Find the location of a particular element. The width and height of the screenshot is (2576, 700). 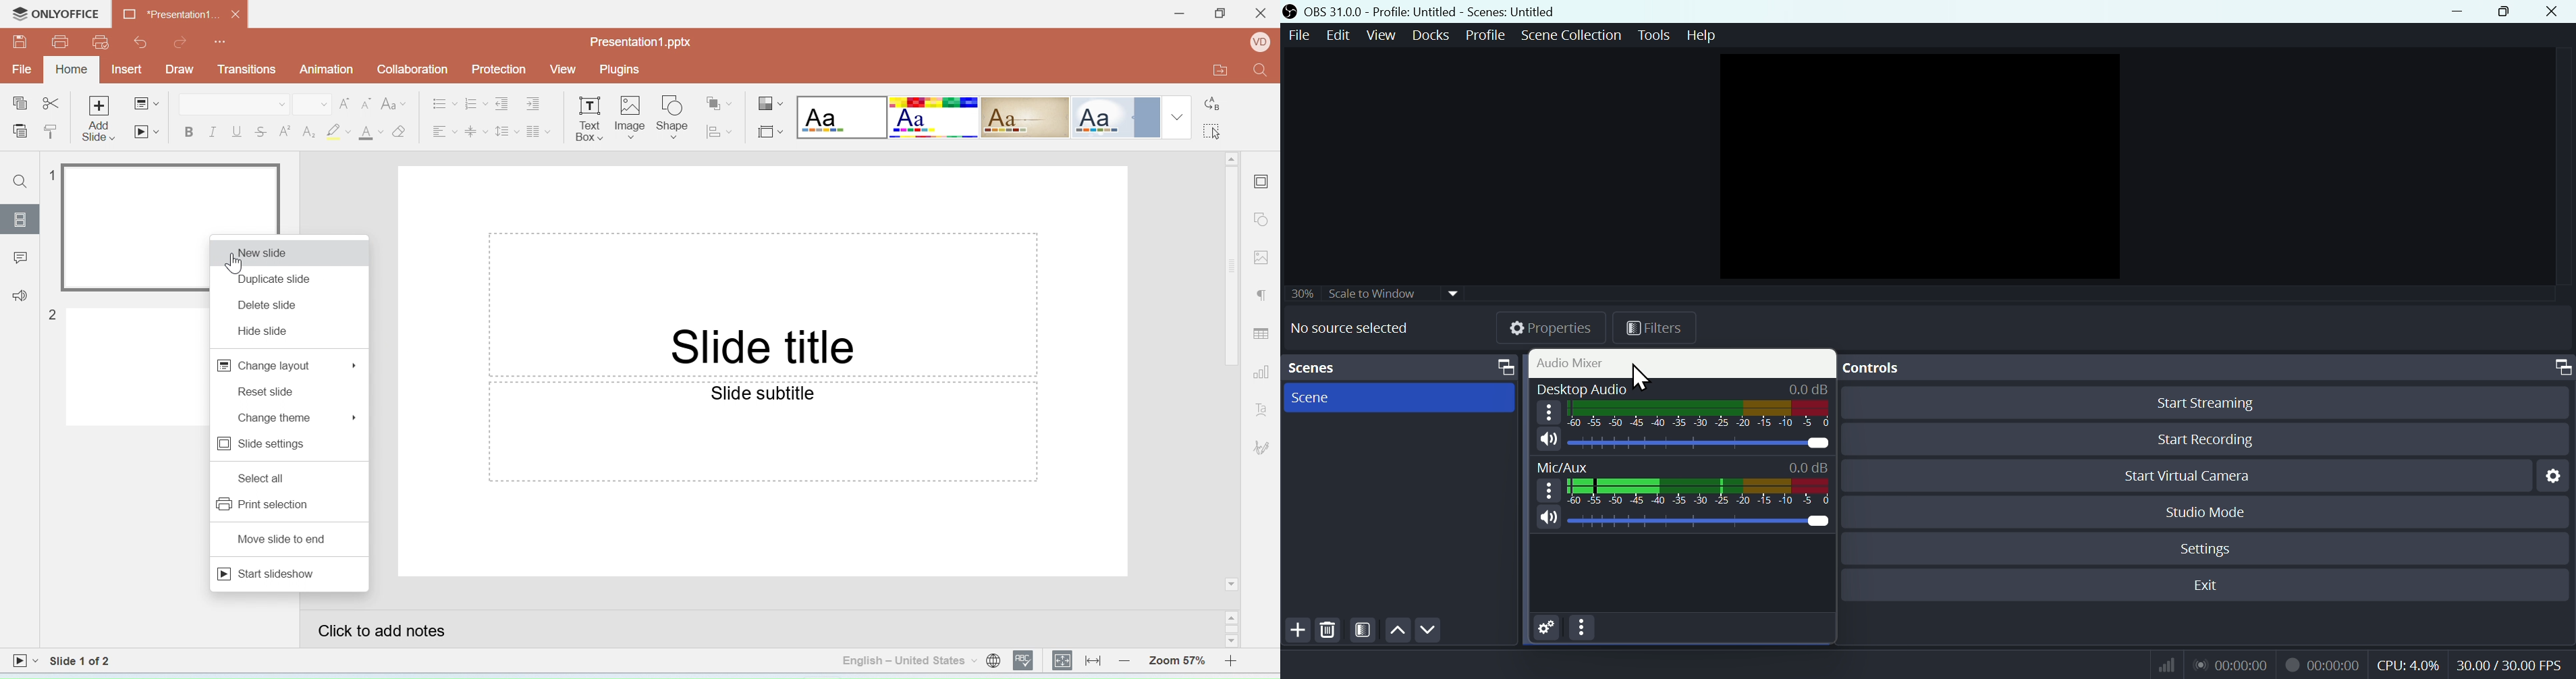

Increase indent is located at coordinates (540, 101).